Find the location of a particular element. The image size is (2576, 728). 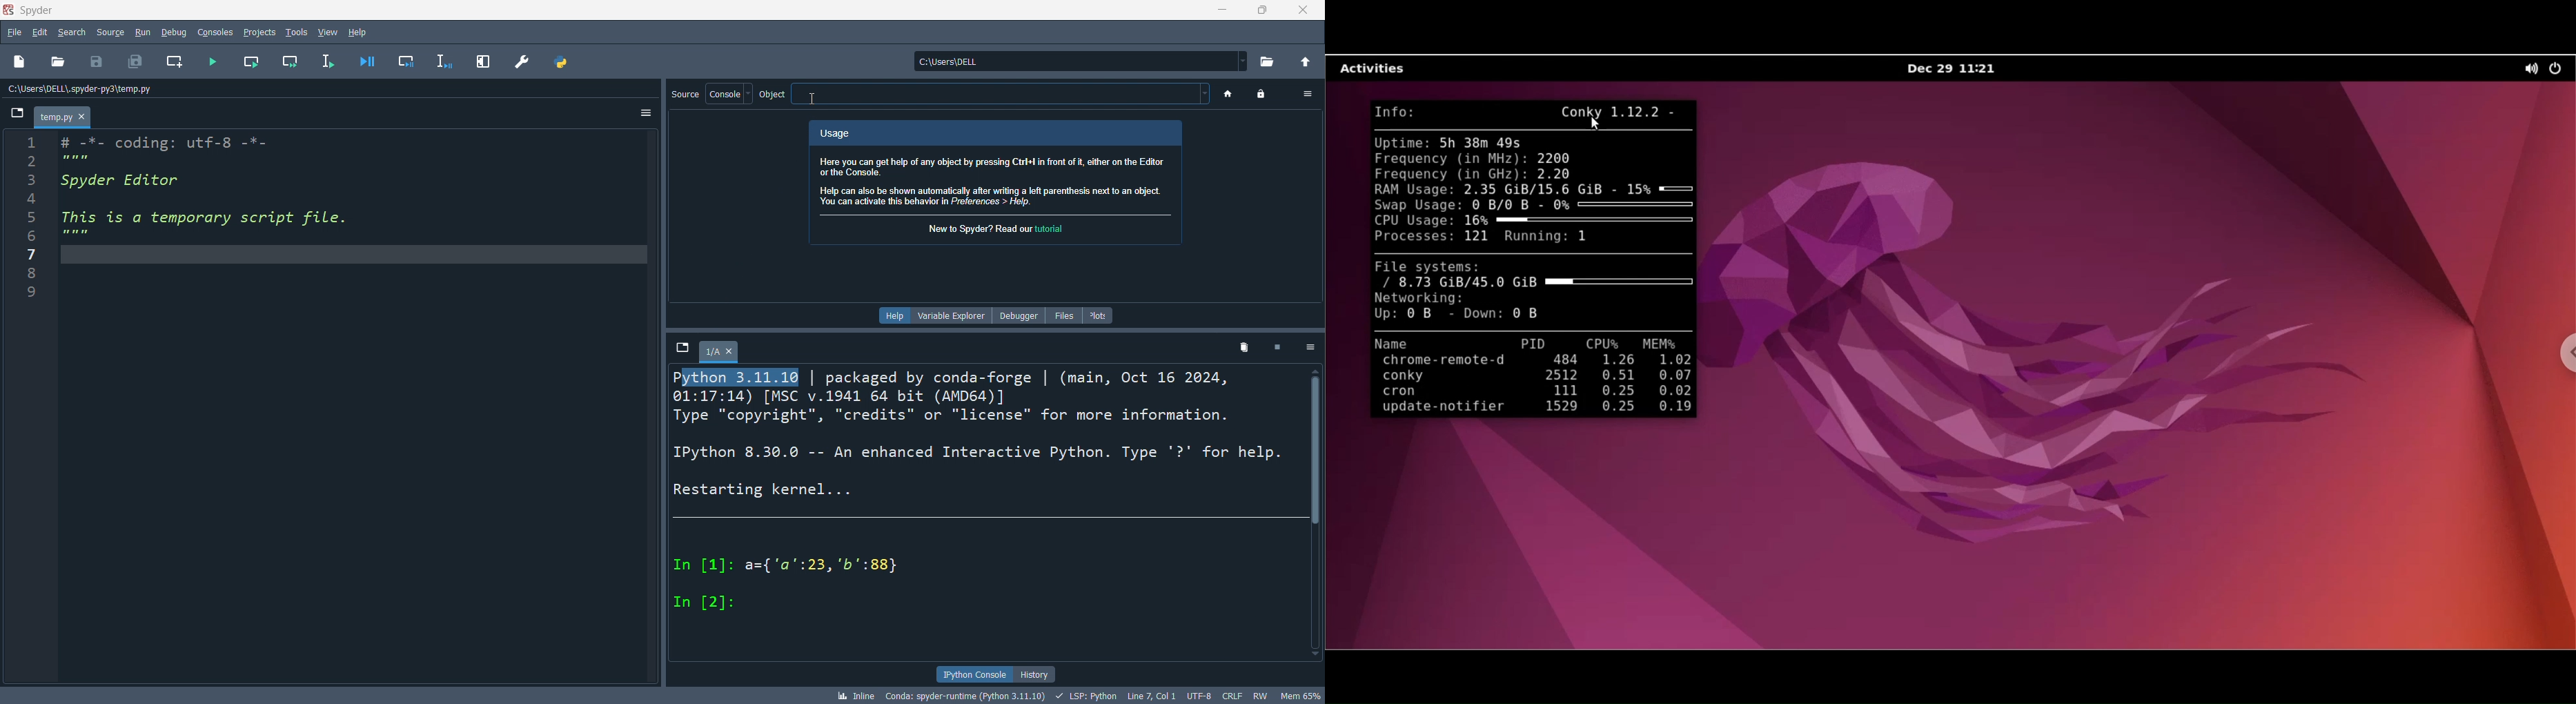

close kernel is located at coordinates (1270, 347).